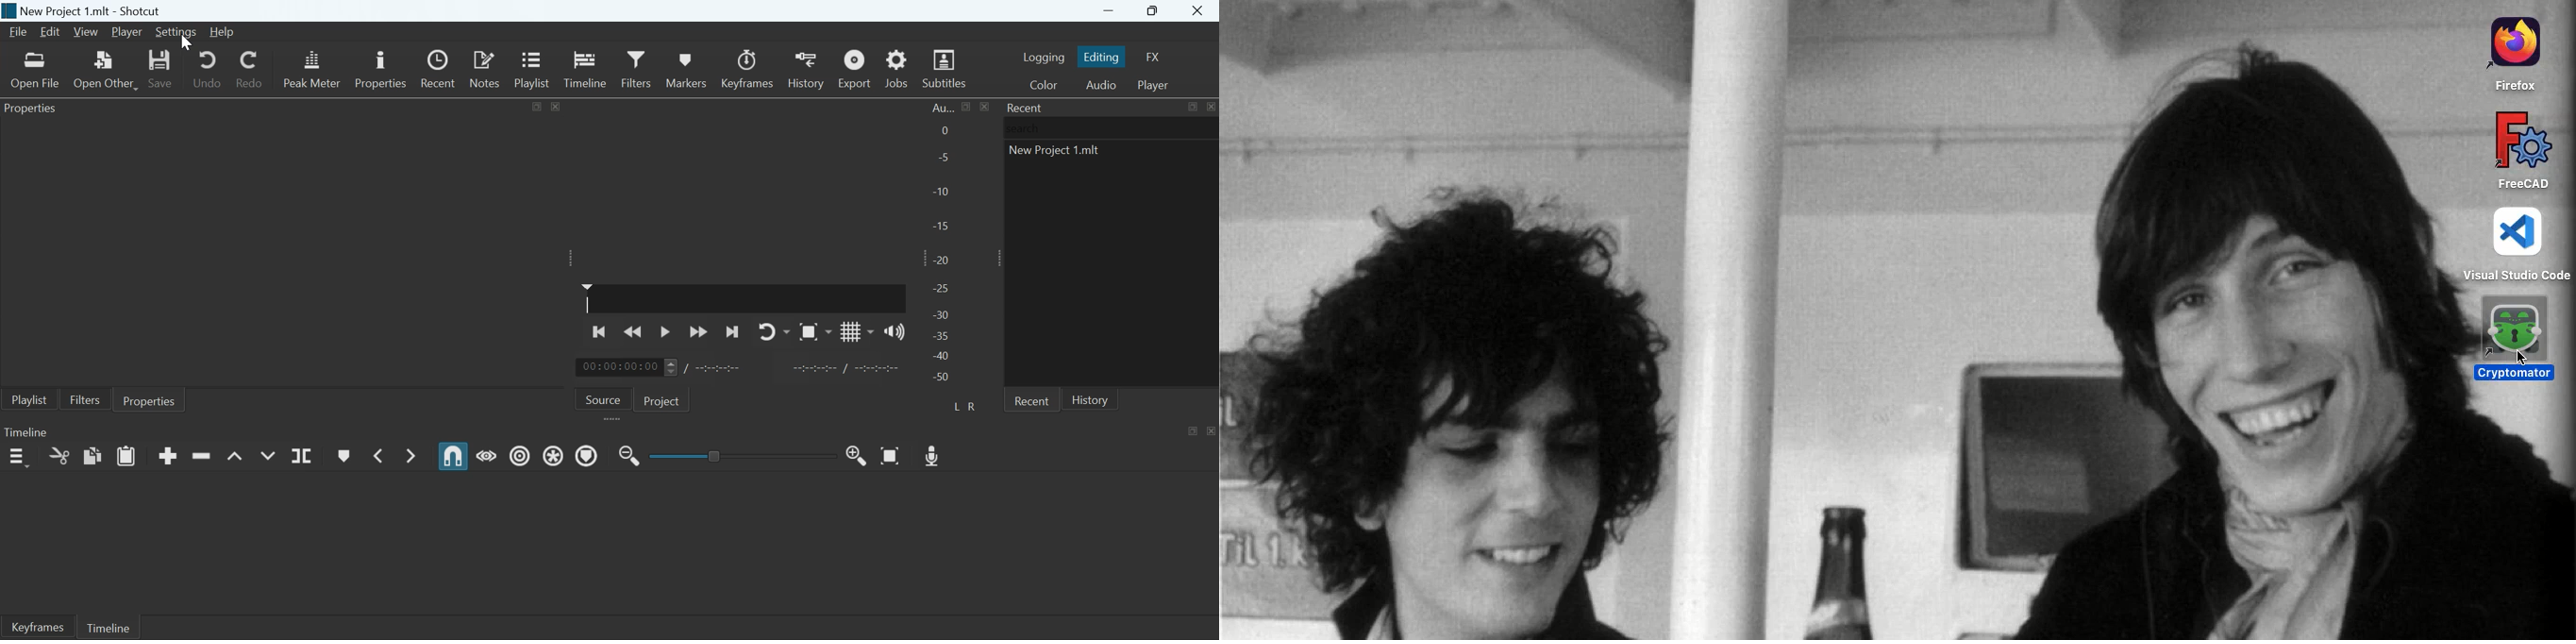  I want to click on Expand, so click(996, 258).